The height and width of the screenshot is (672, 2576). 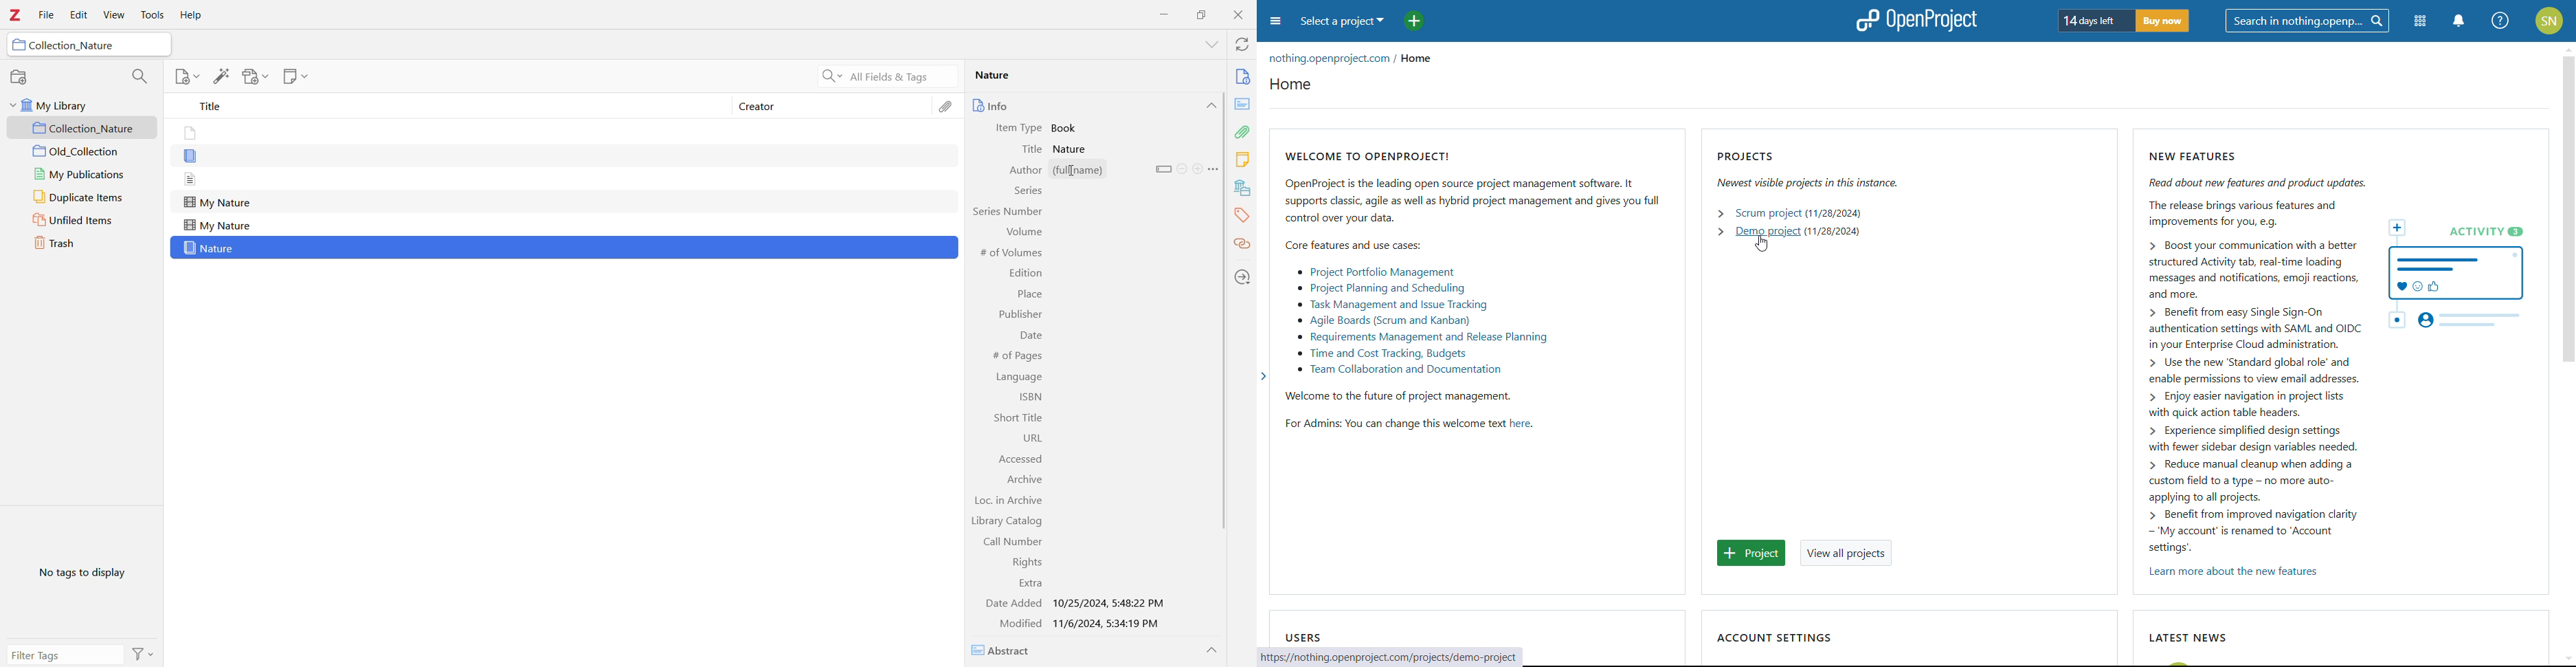 What do you see at coordinates (1011, 502) in the screenshot?
I see `Loc. in Archive` at bounding box center [1011, 502].